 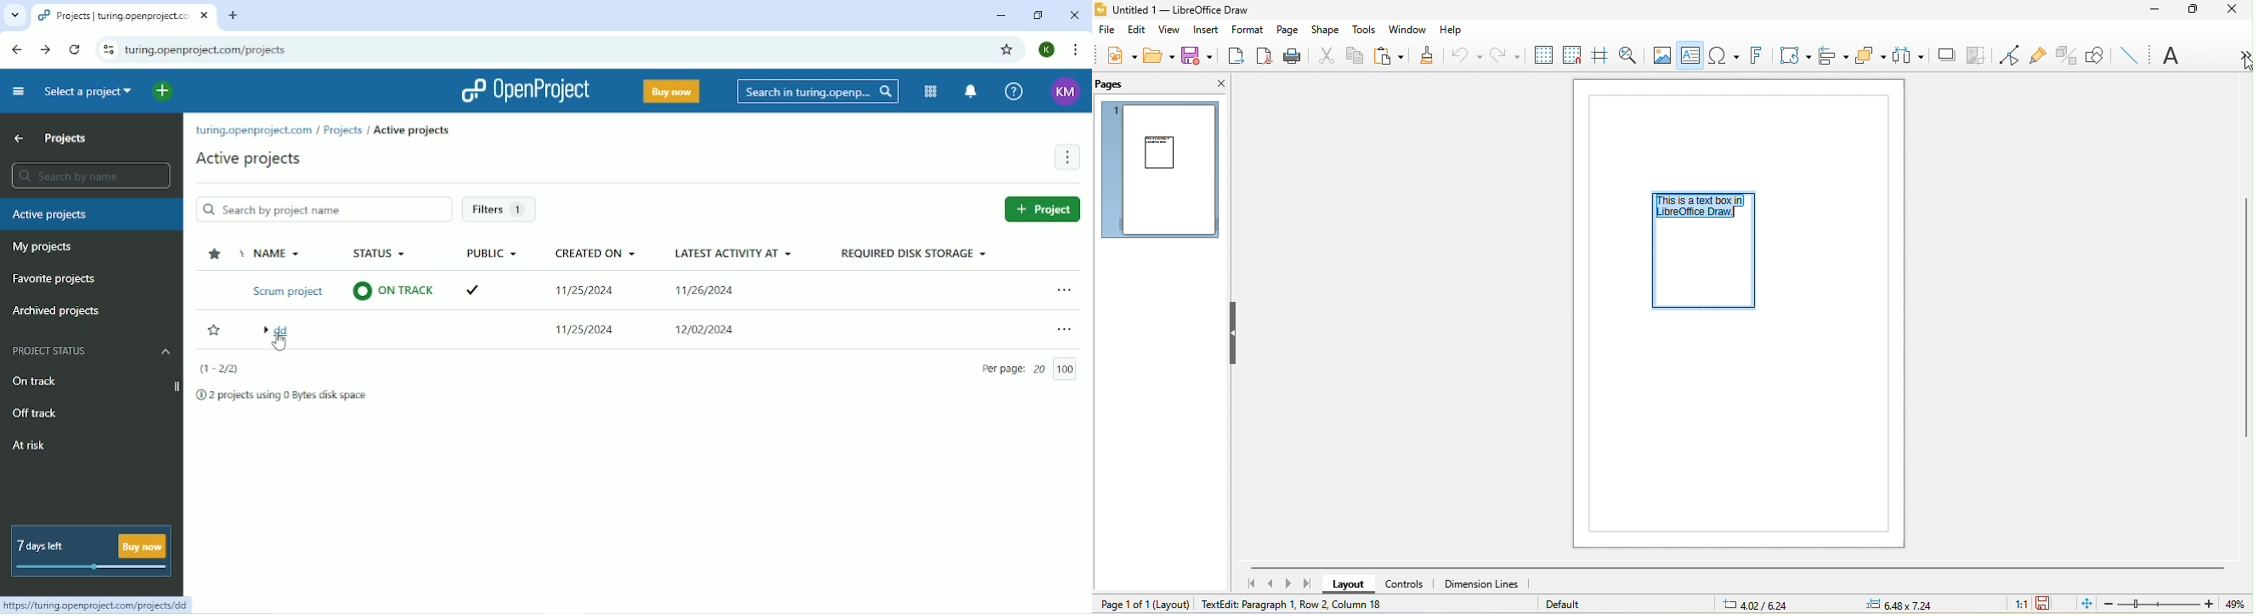 What do you see at coordinates (1791, 57) in the screenshot?
I see `transformation` at bounding box center [1791, 57].